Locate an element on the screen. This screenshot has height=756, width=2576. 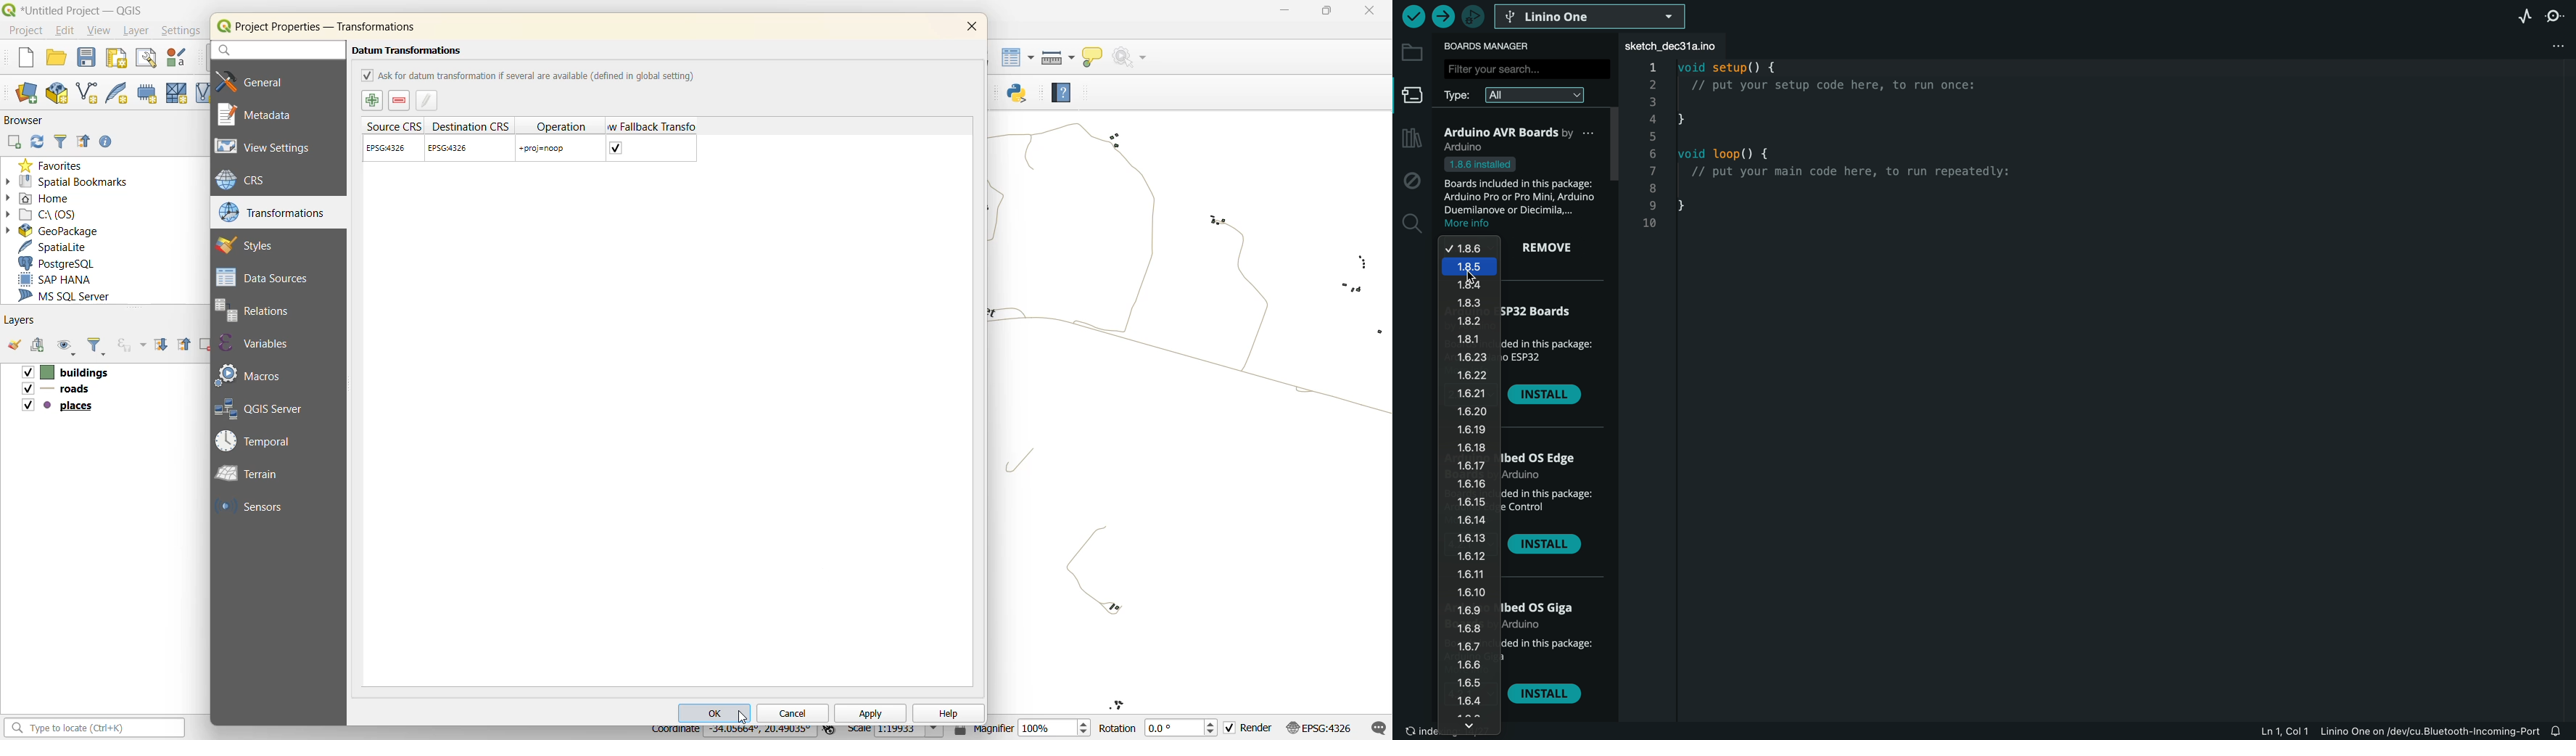
new is located at coordinates (23, 59).